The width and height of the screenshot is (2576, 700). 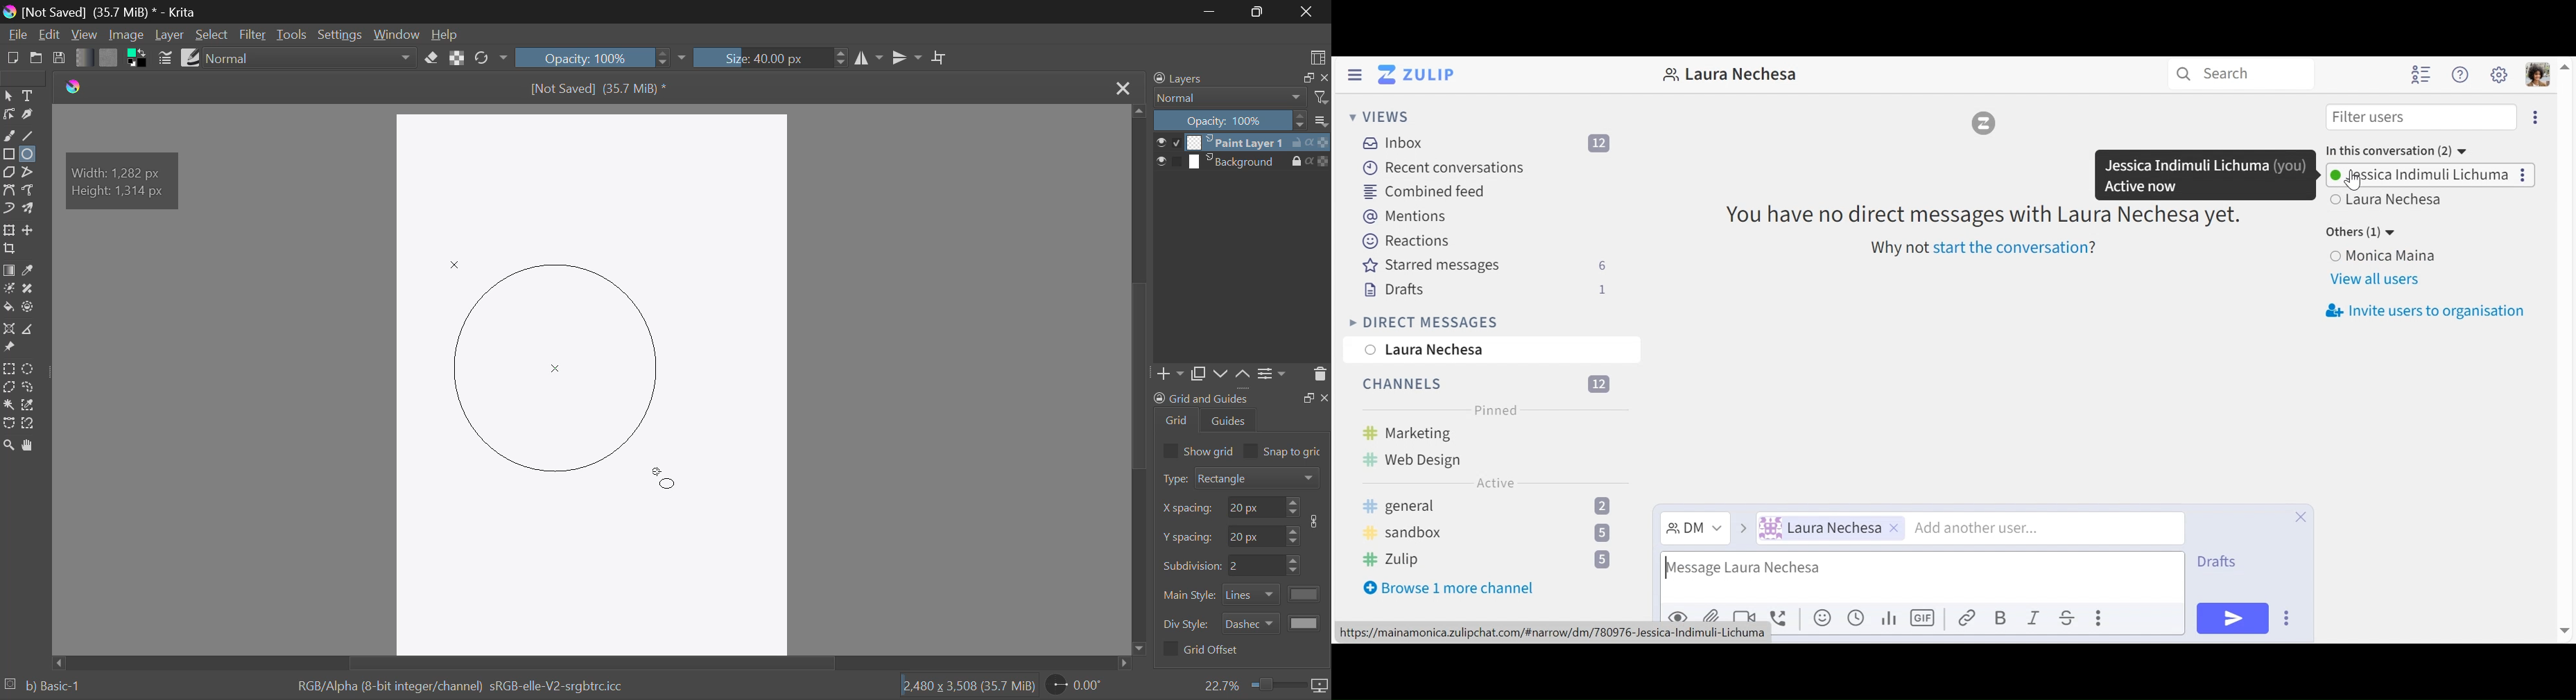 What do you see at coordinates (8, 388) in the screenshot?
I see `Polygon Selection` at bounding box center [8, 388].